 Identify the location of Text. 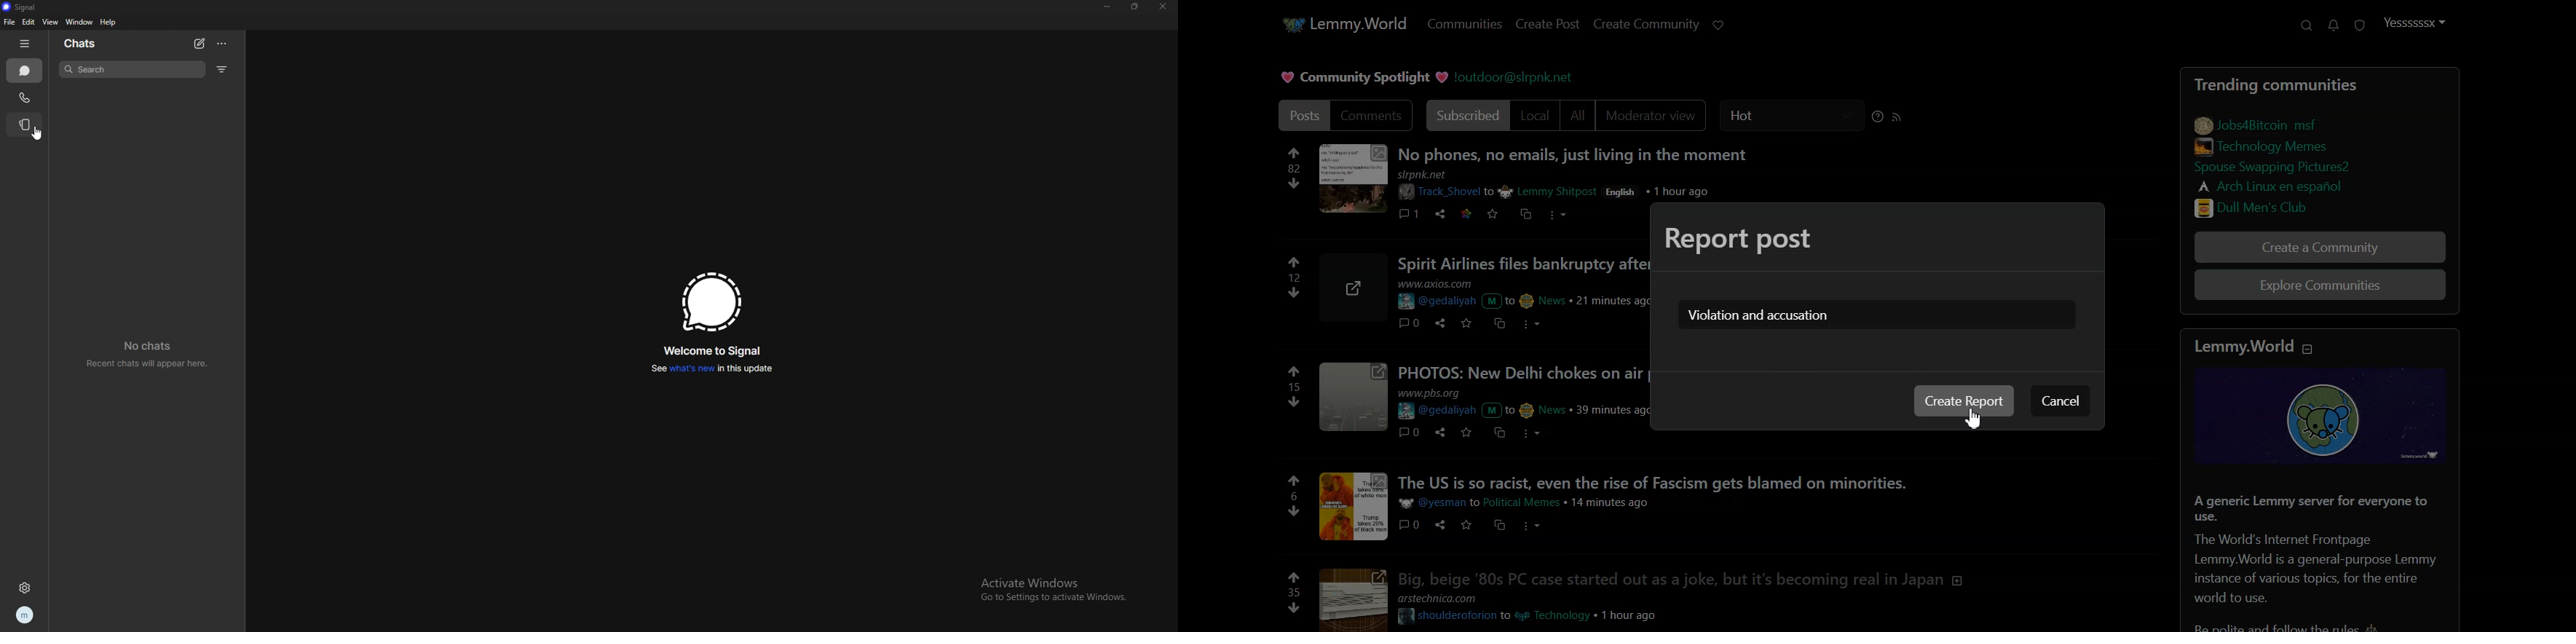
(1739, 237).